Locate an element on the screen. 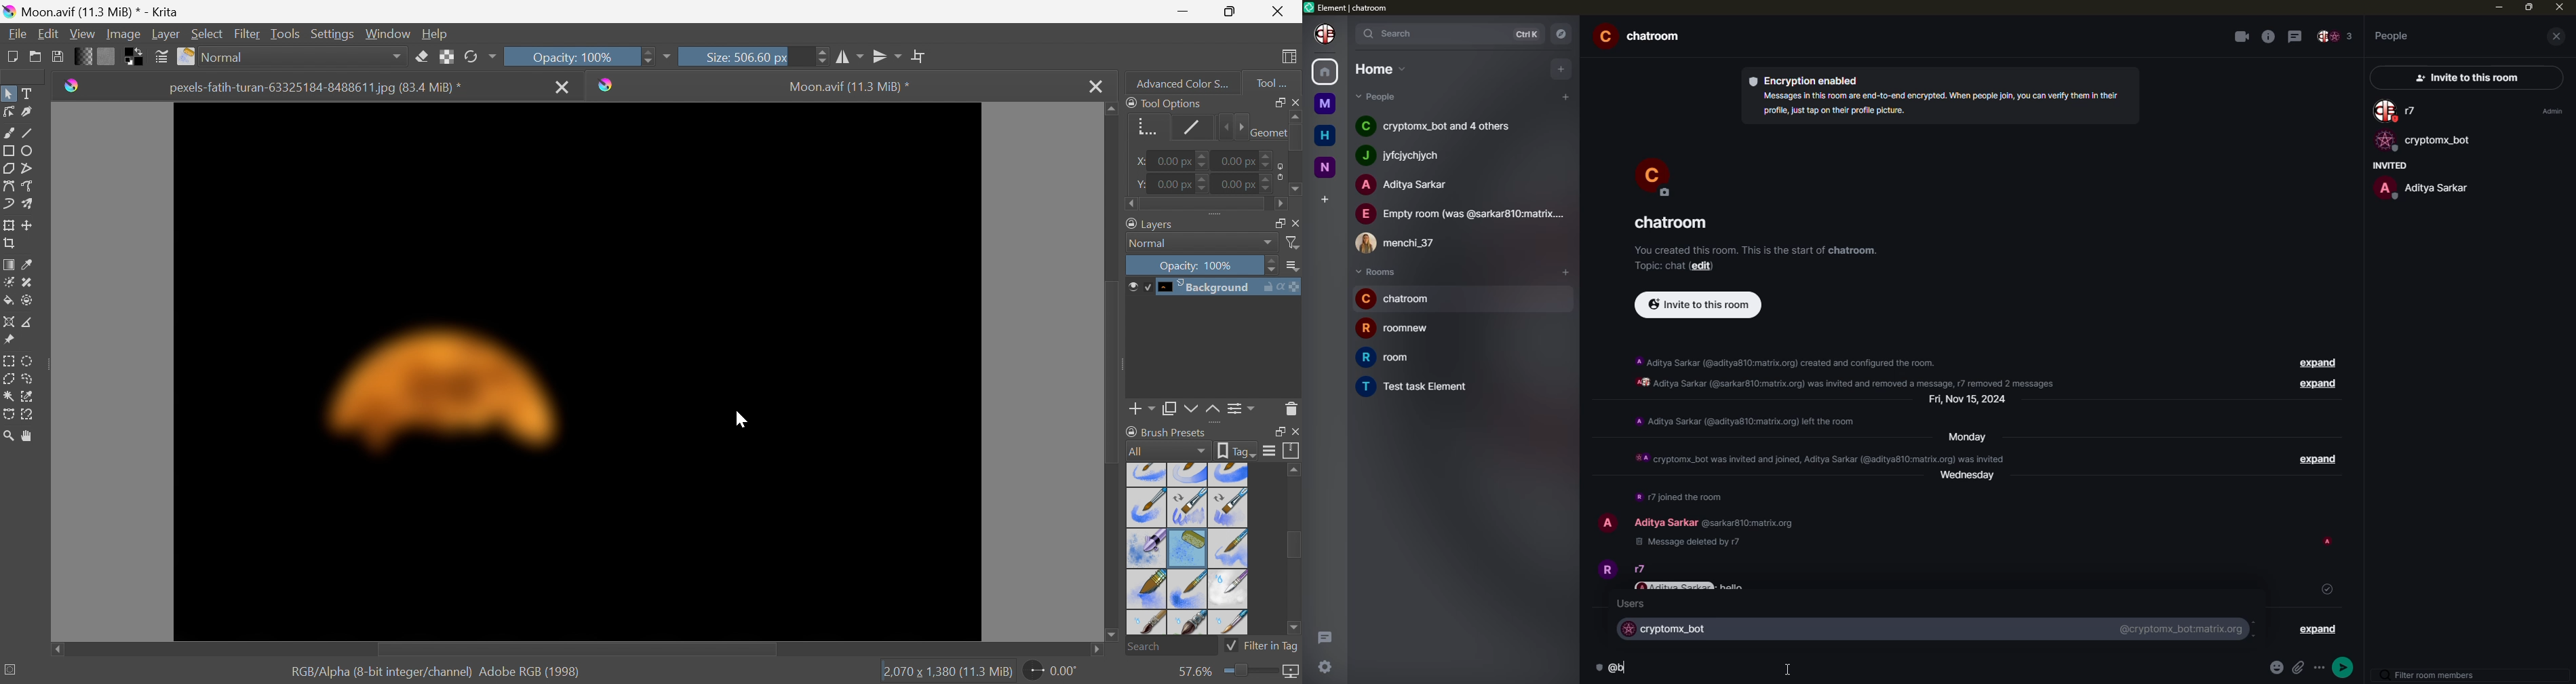 The width and height of the screenshot is (2576, 700). Swap foreground and background colors is located at coordinates (136, 57).